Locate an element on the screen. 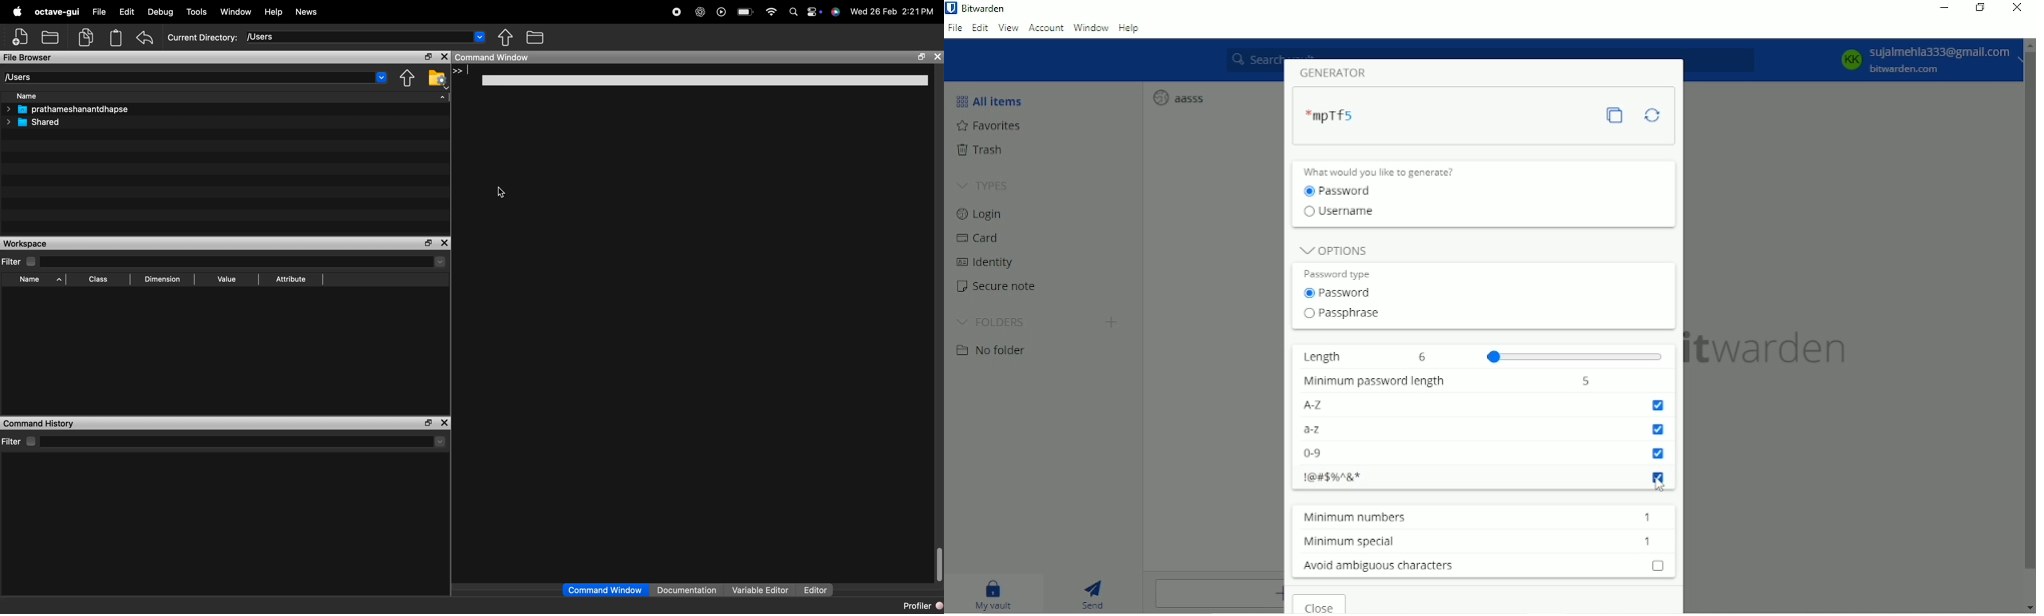  Edit is located at coordinates (980, 27).